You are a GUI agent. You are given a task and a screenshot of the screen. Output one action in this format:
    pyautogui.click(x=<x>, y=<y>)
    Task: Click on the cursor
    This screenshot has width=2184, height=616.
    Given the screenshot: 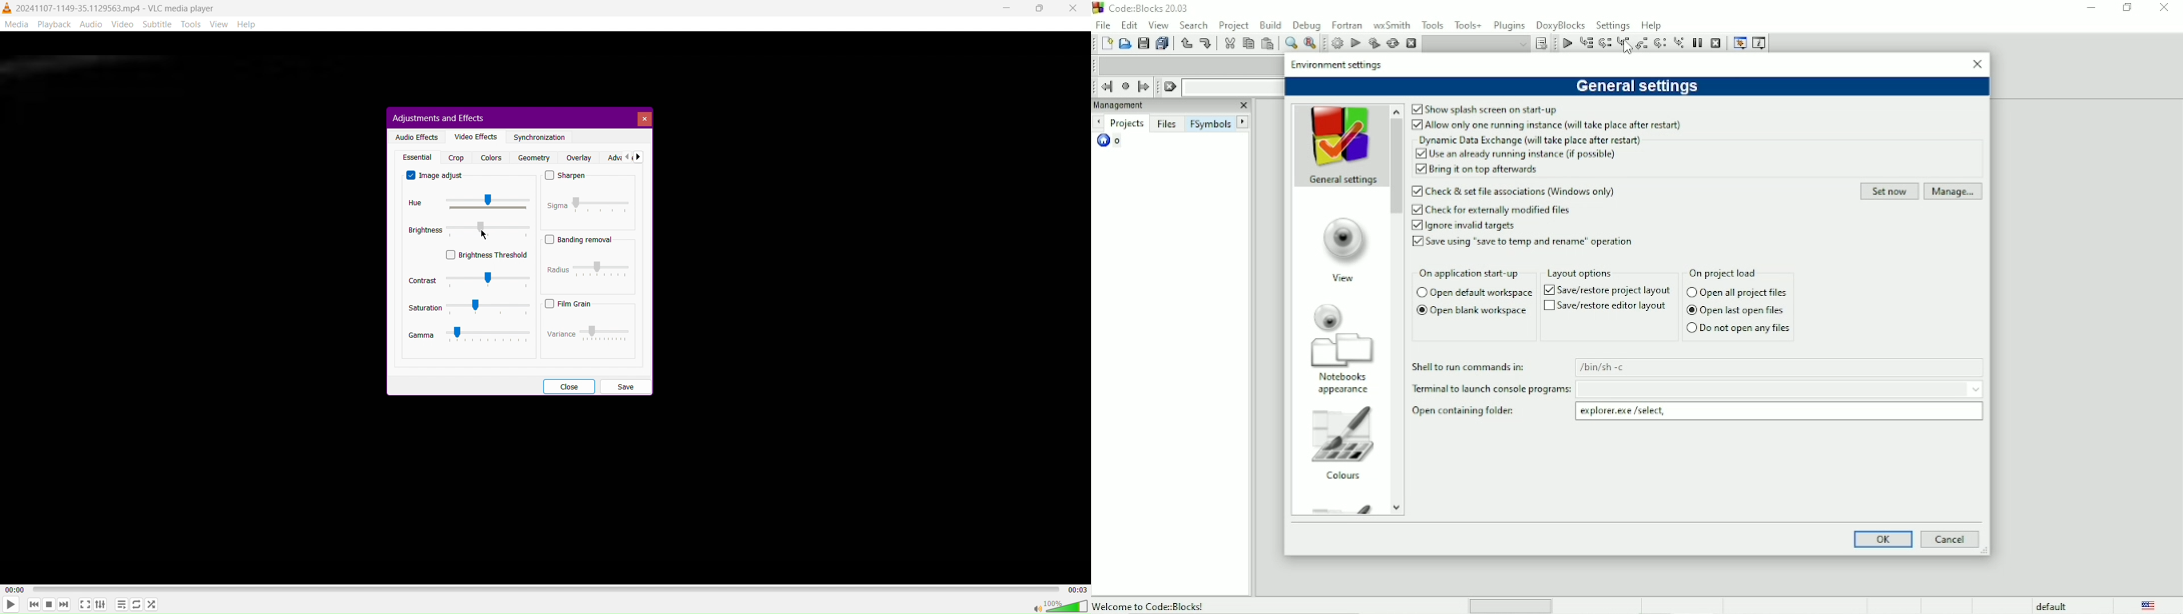 What is the action you would take?
    pyautogui.click(x=1629, y=47)
    